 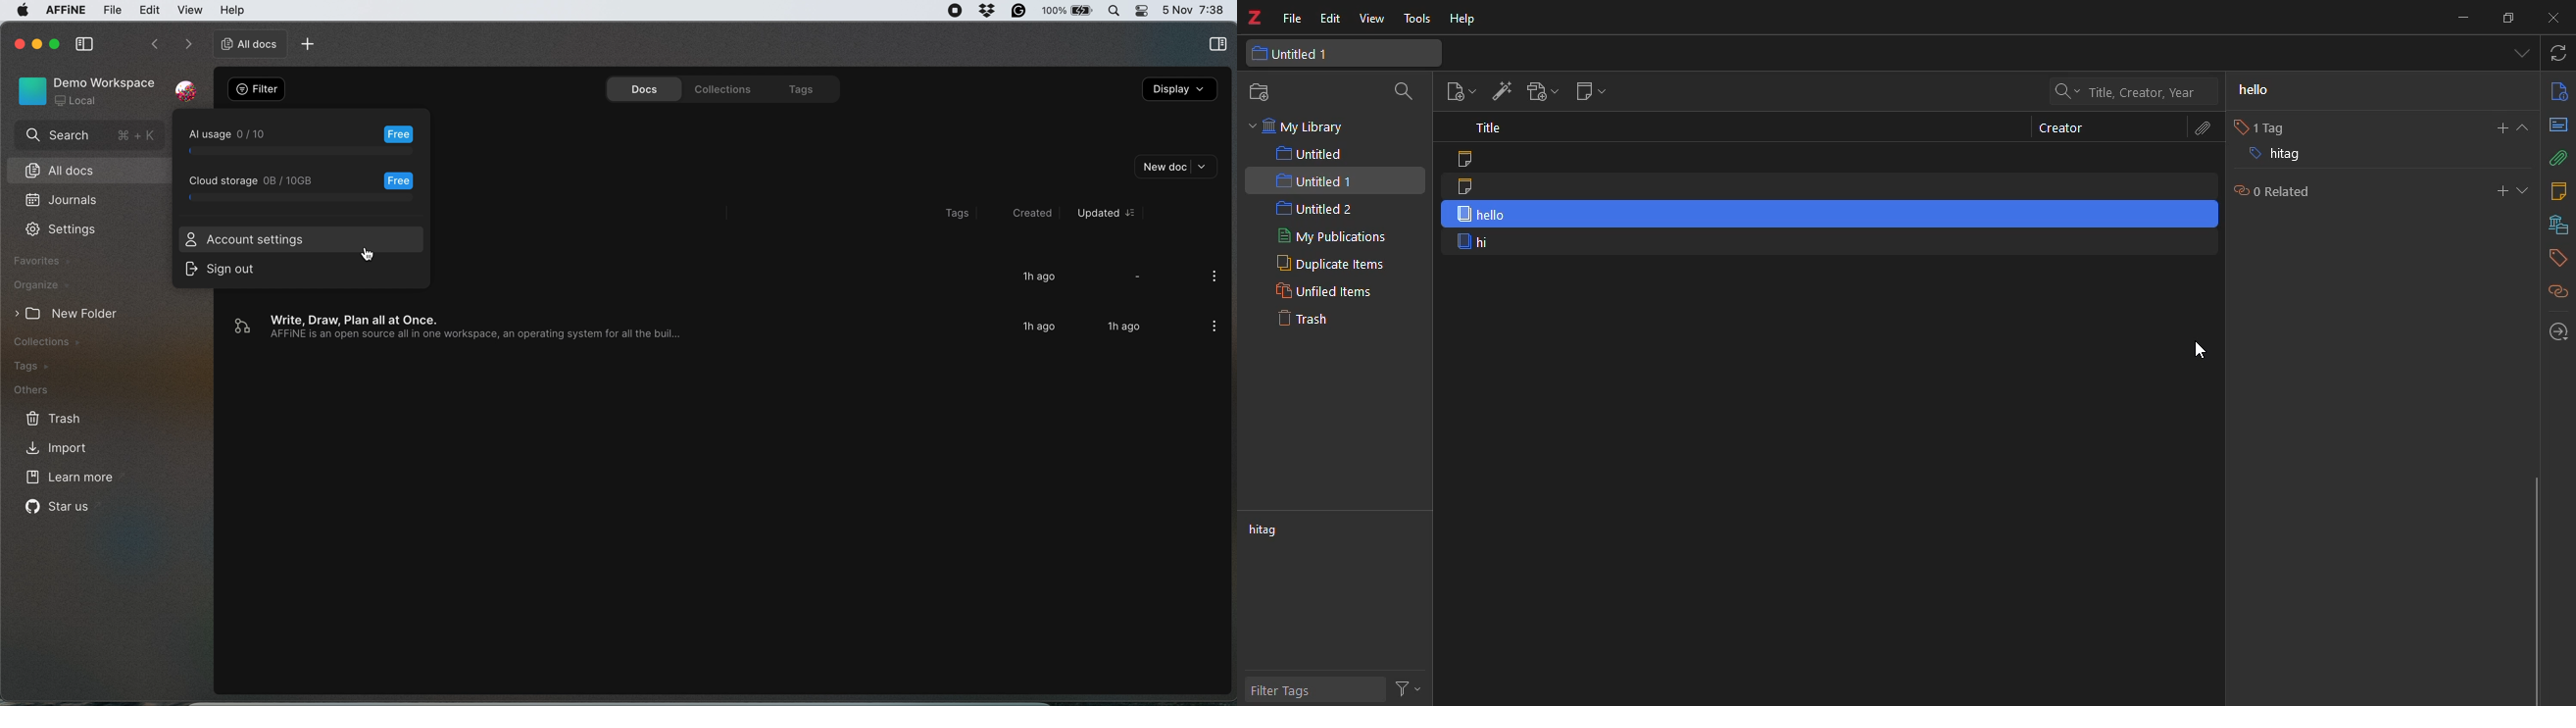 What do you see at coordinates (1310, 54) in the screenshot?
I see `untitled 1` at bounding box center [1310, 54].